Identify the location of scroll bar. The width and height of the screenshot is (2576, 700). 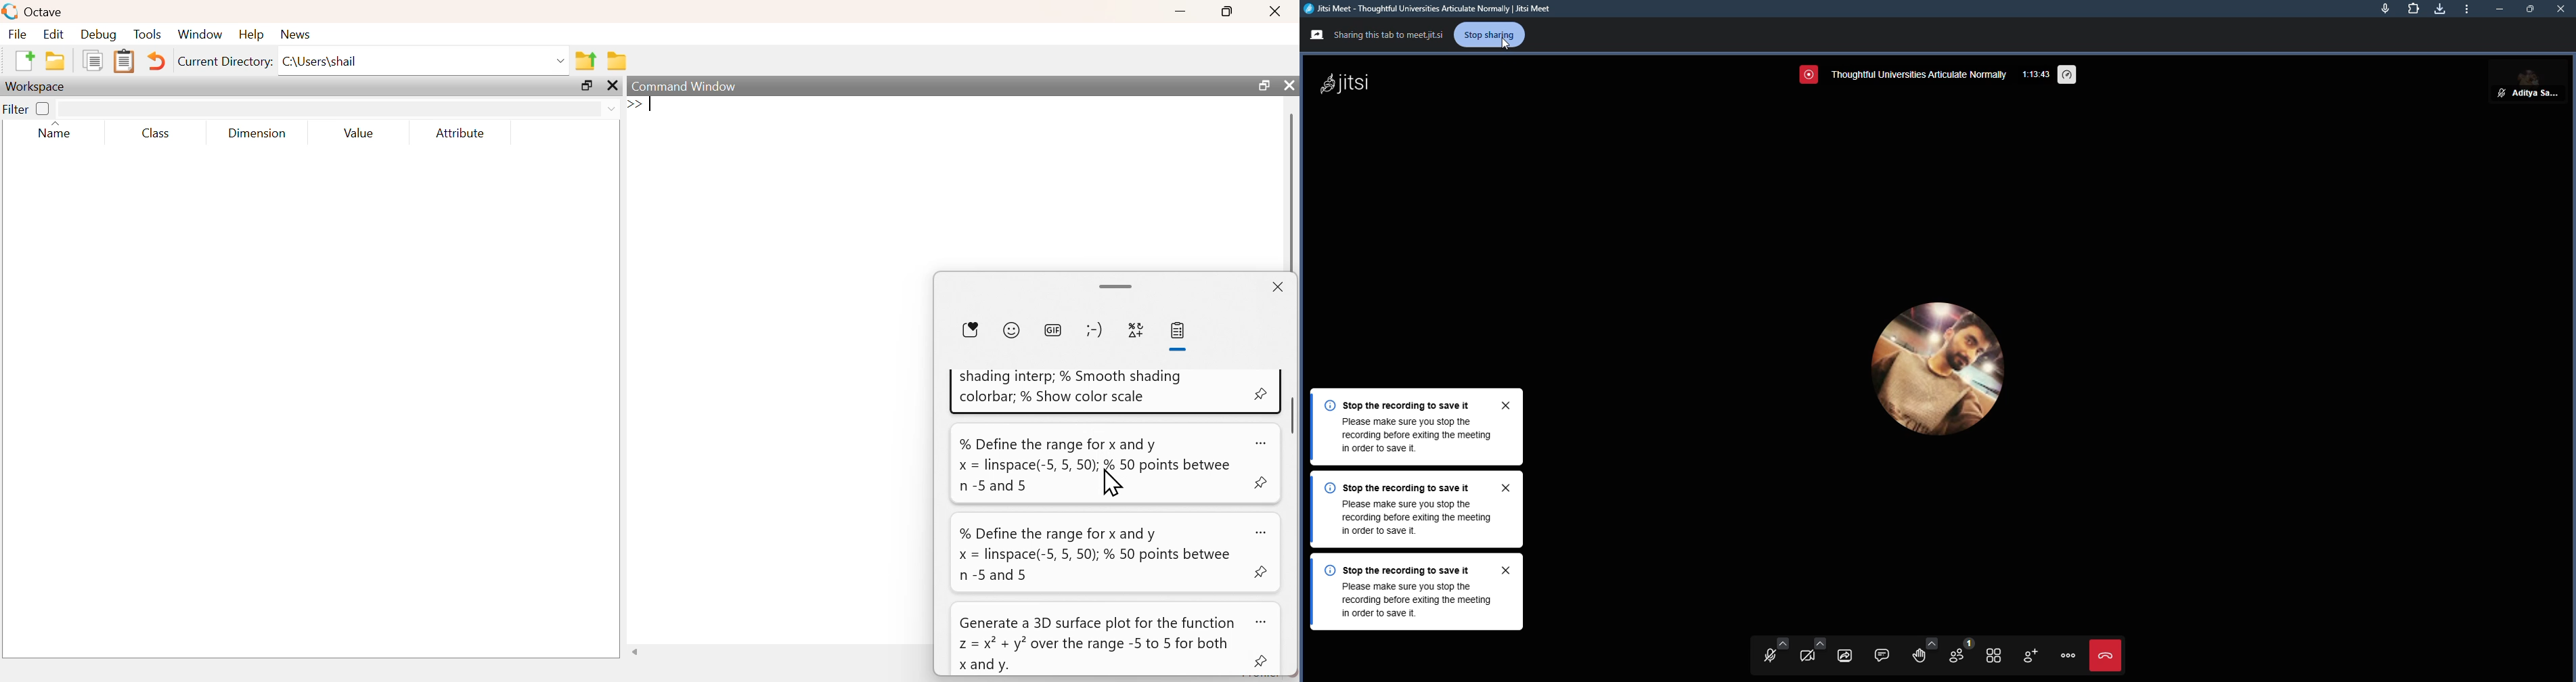
(1118, 286).